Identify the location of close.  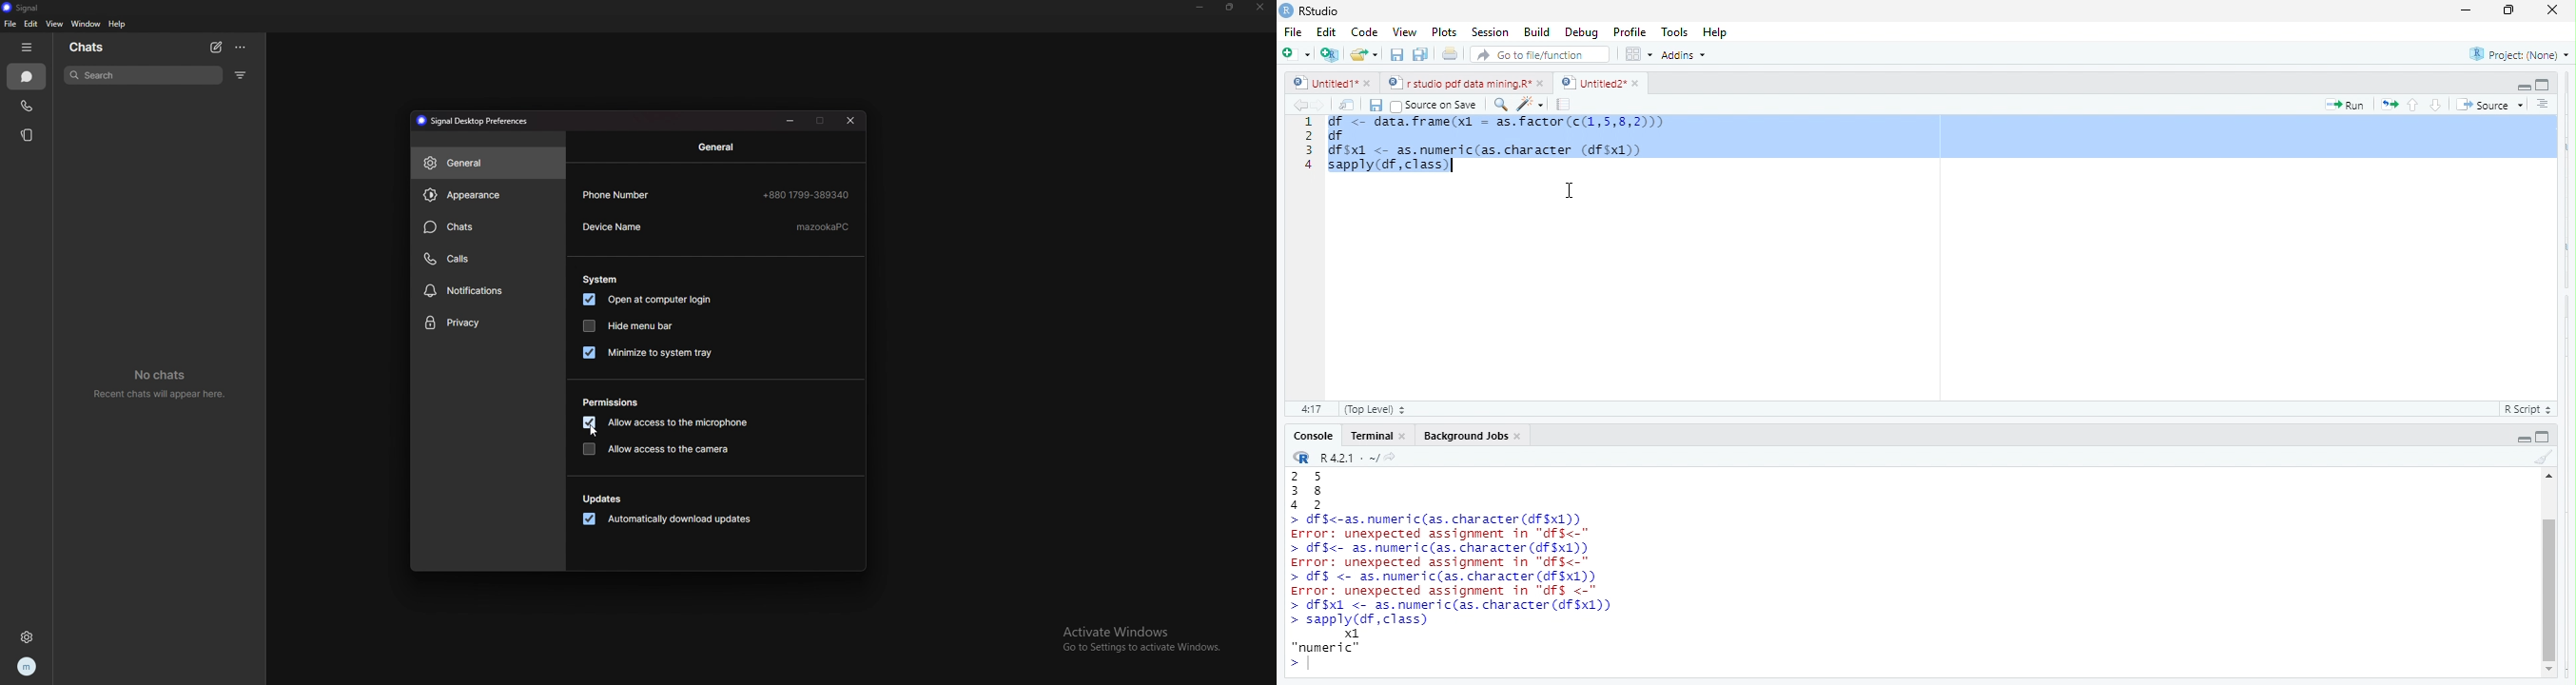
(1373, 83).